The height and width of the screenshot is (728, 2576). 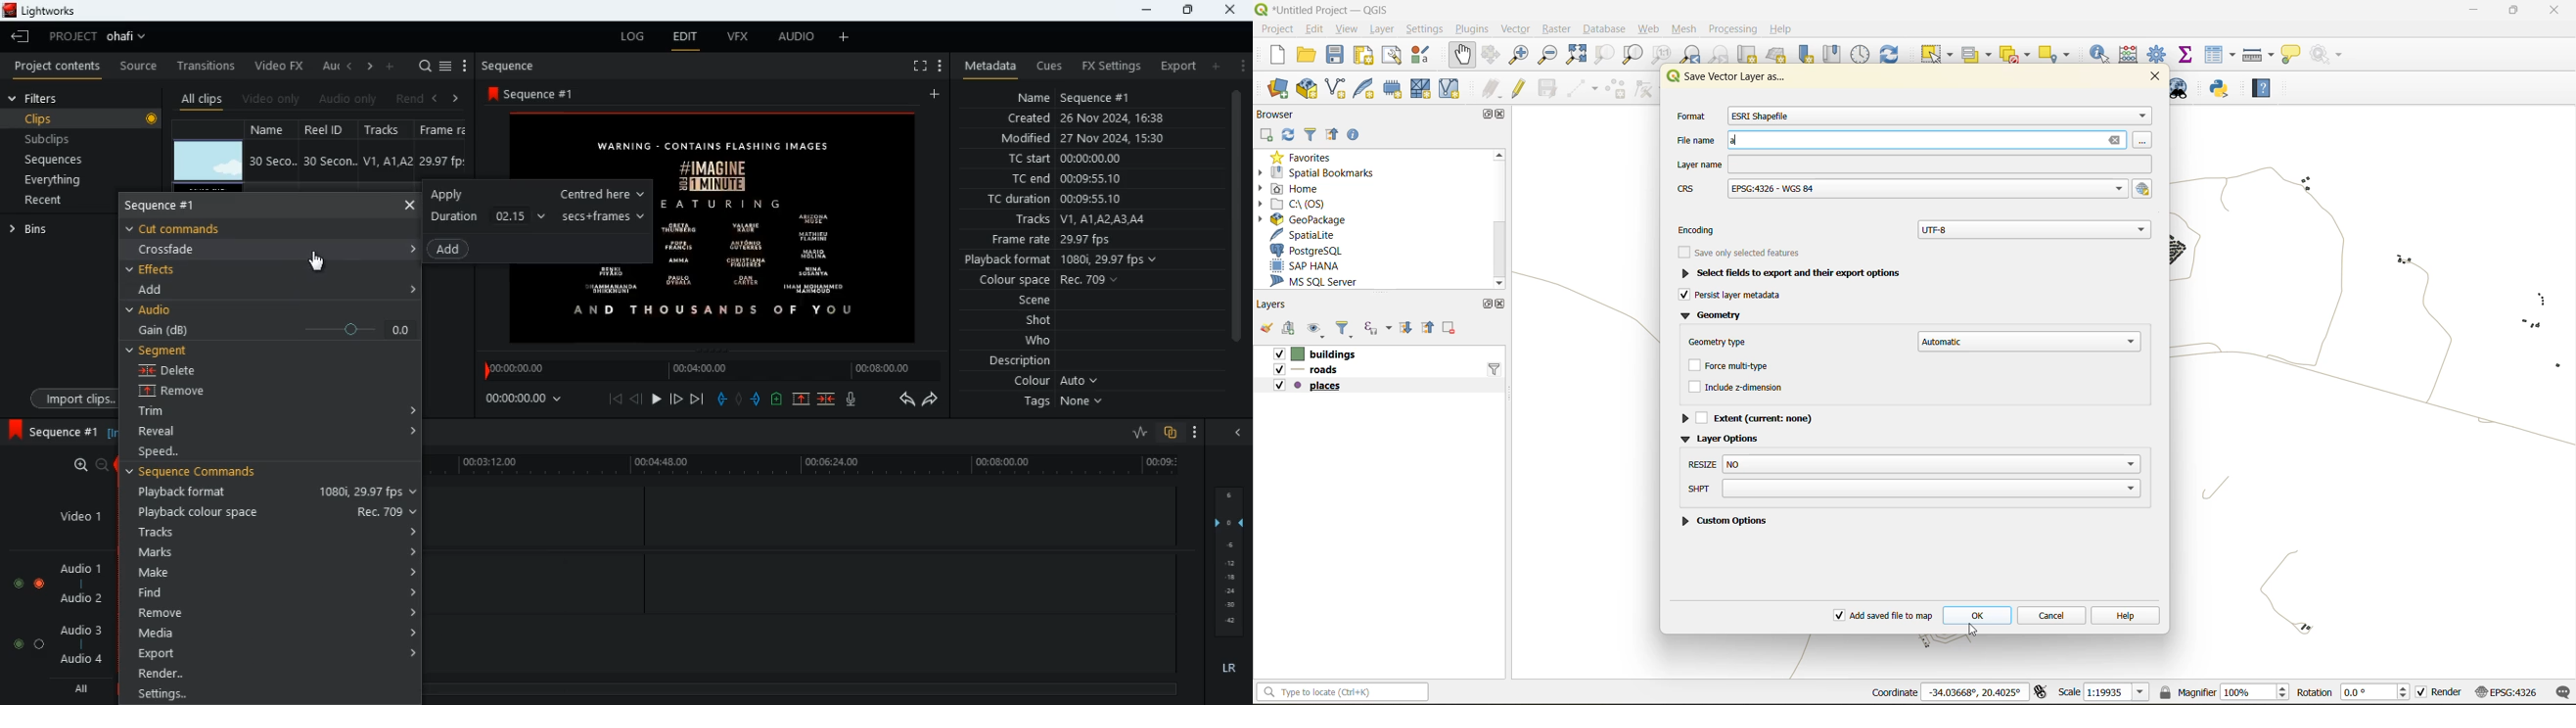 I want to click on text, so click(x=621, y=148).